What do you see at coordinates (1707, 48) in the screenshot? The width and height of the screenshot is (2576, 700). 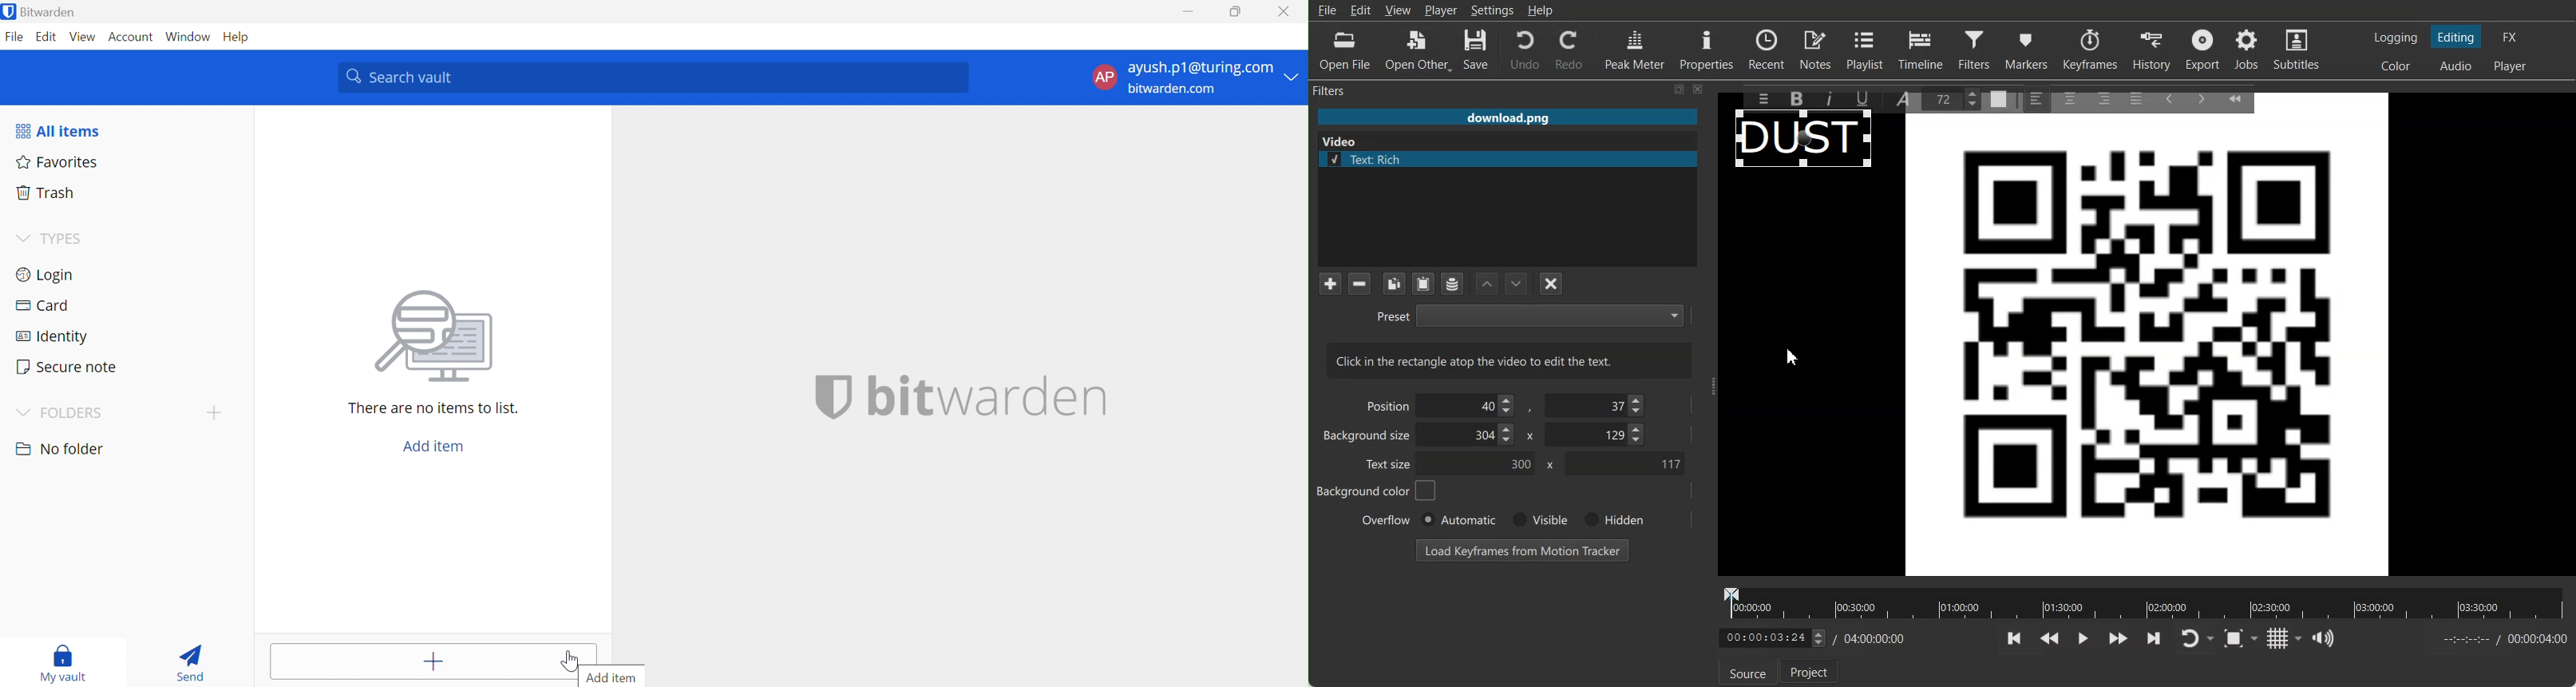 I see `Properties` at bounding box center [1707, 48].